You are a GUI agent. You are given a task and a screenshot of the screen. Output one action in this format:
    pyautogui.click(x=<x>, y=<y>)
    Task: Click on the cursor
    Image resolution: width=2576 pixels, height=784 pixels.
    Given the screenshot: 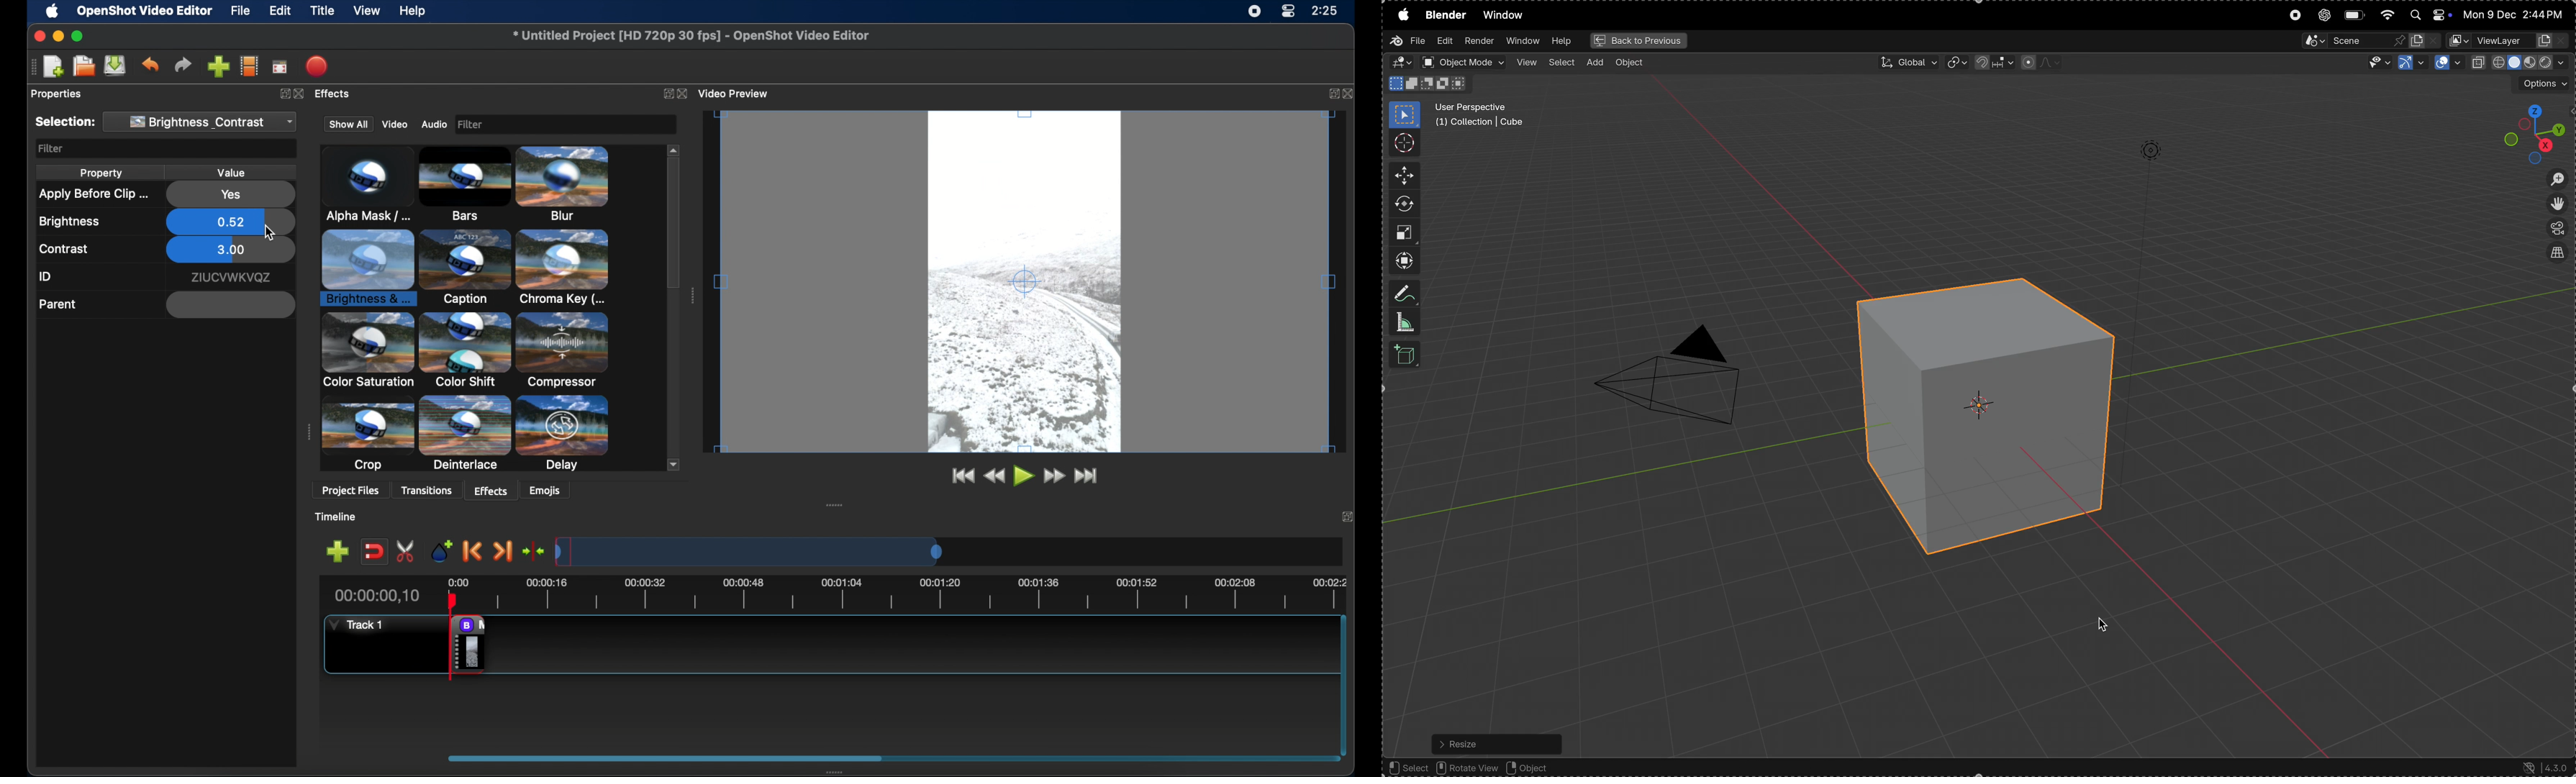 What is the action you would take?
    pyautogui.click(x=2101, y=627)
    